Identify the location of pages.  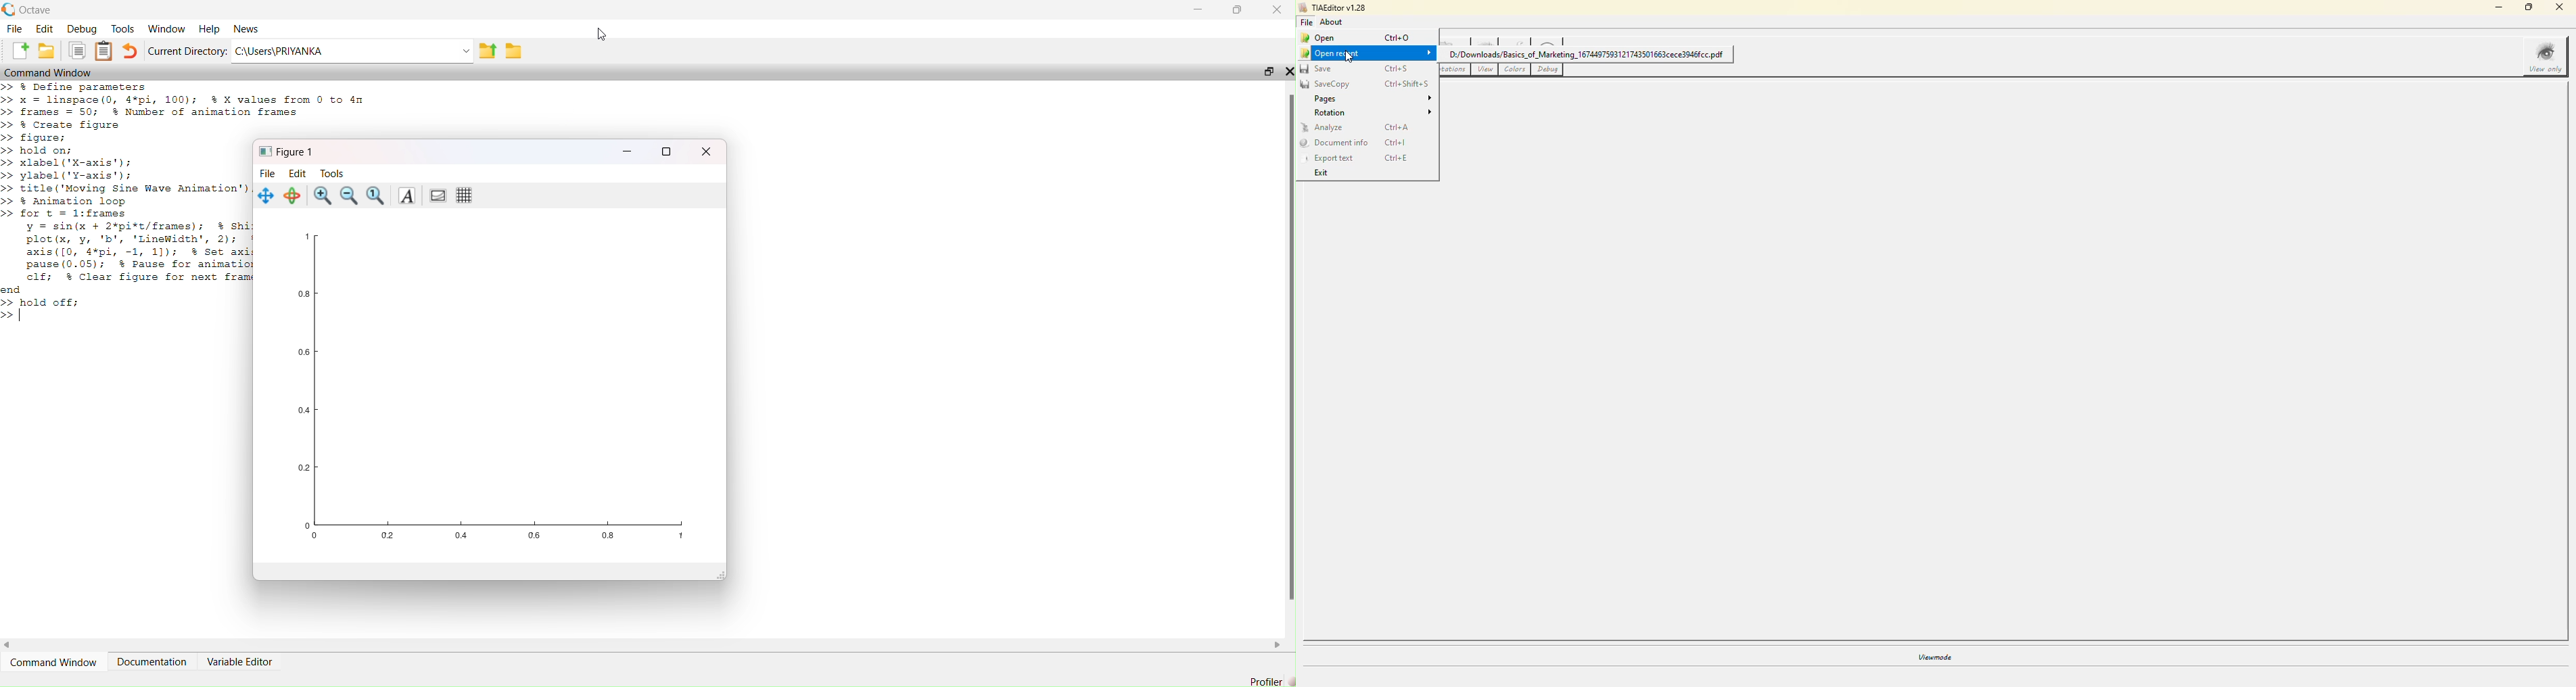
(1324, 99).